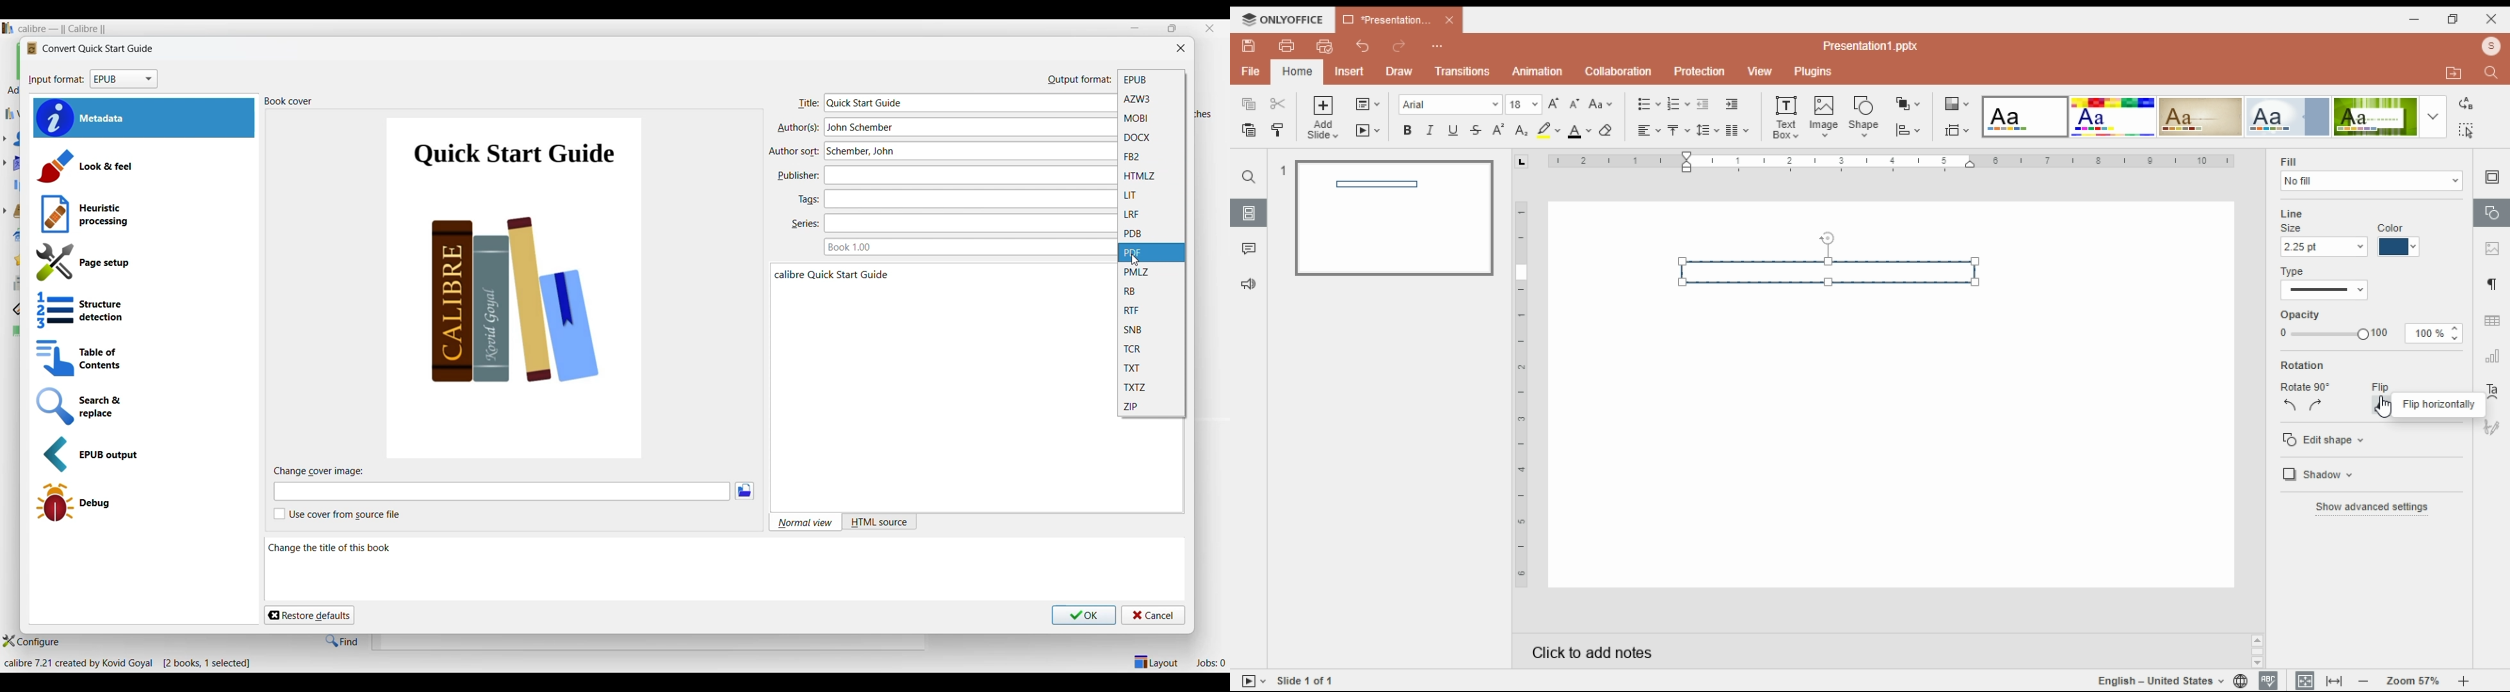 This screenshot has height=700, width=2520. I want to click on opacity from 0 to 100, so click(2333, 334).